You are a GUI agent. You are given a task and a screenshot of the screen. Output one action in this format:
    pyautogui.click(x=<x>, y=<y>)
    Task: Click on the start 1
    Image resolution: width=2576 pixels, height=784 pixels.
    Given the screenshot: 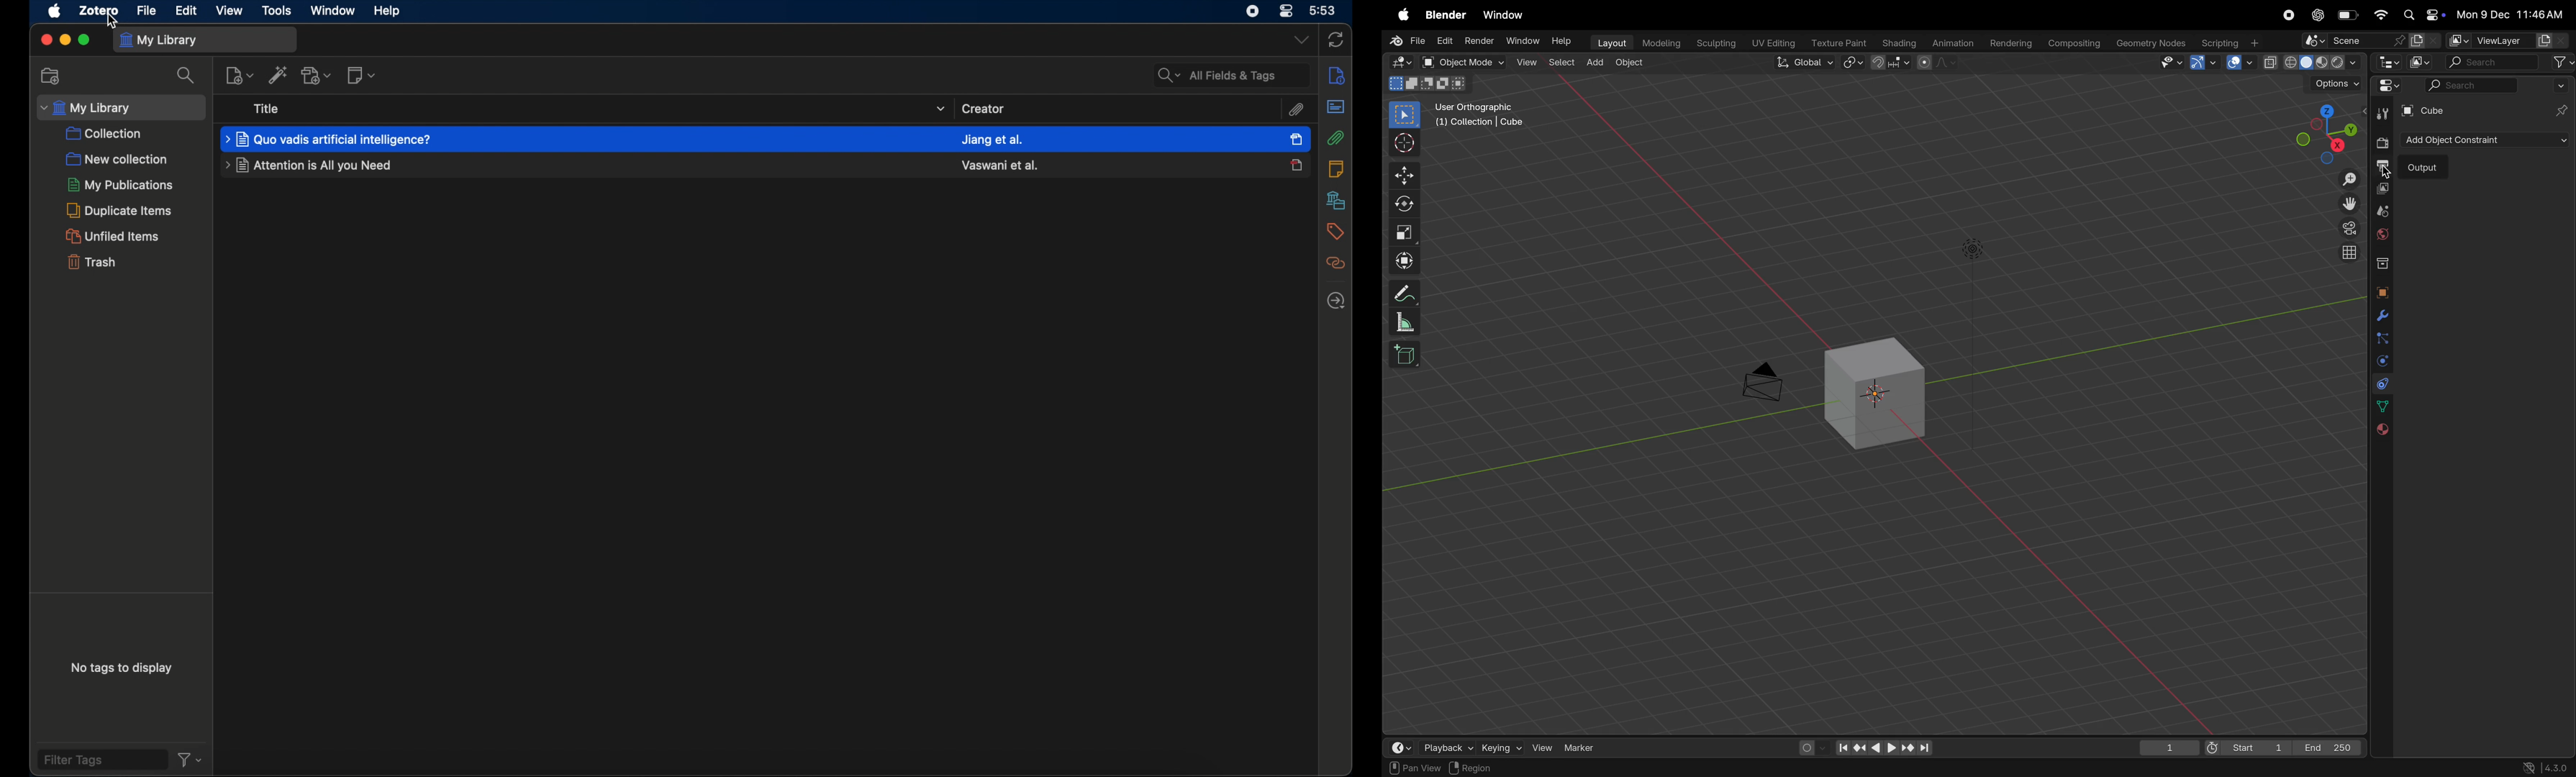 What is the action you would take?
    pyautogui.click(x=2246, y=747)
    